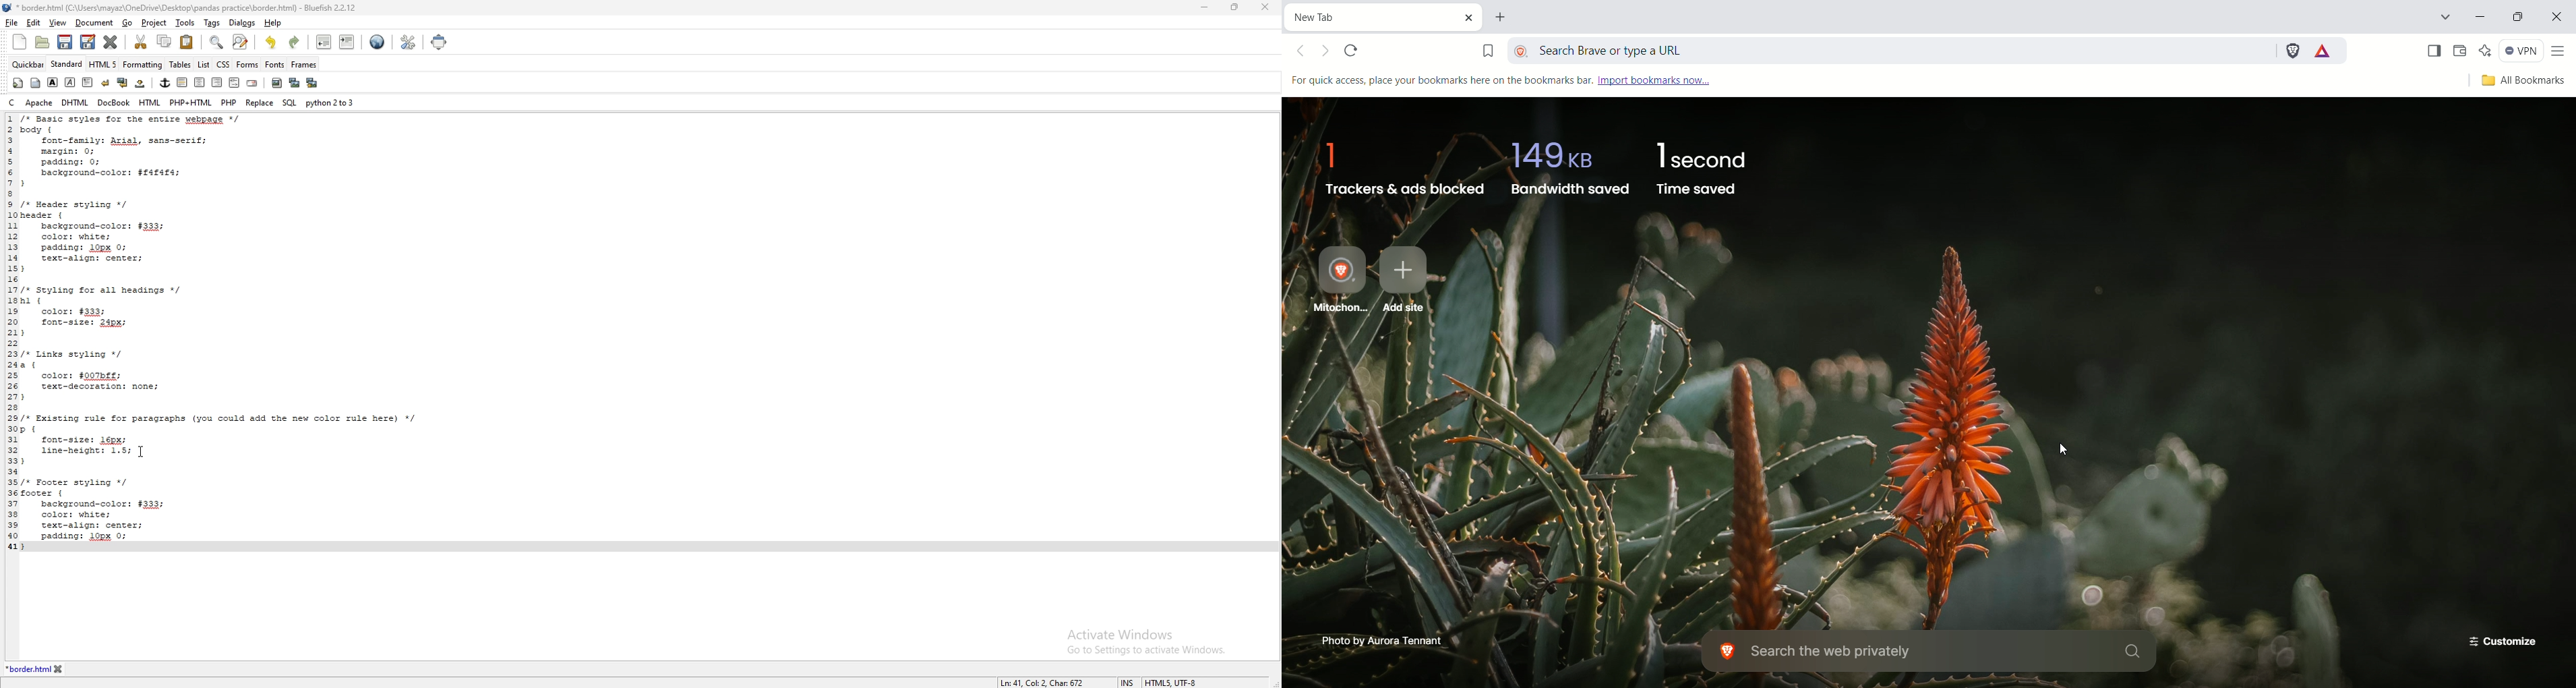 This screenshot has width=2576, height=700. What do you see at coordinates (295, 42) in the screenshot?
I see `redo` at bounding box center [295, 42].